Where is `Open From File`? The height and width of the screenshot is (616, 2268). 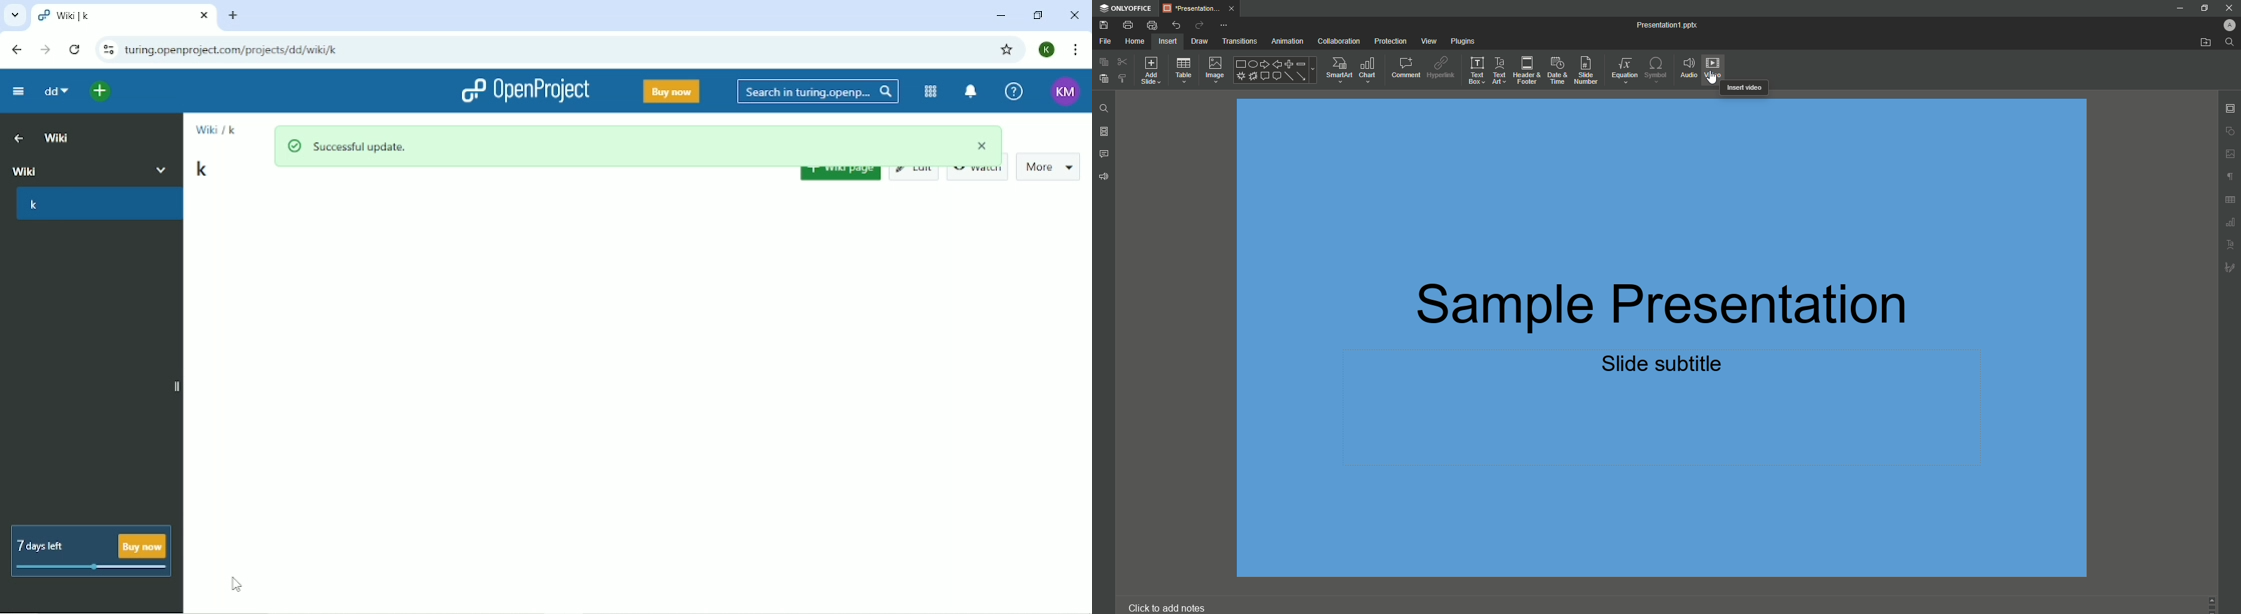 Open From File is located at coordinates (2200, 43).